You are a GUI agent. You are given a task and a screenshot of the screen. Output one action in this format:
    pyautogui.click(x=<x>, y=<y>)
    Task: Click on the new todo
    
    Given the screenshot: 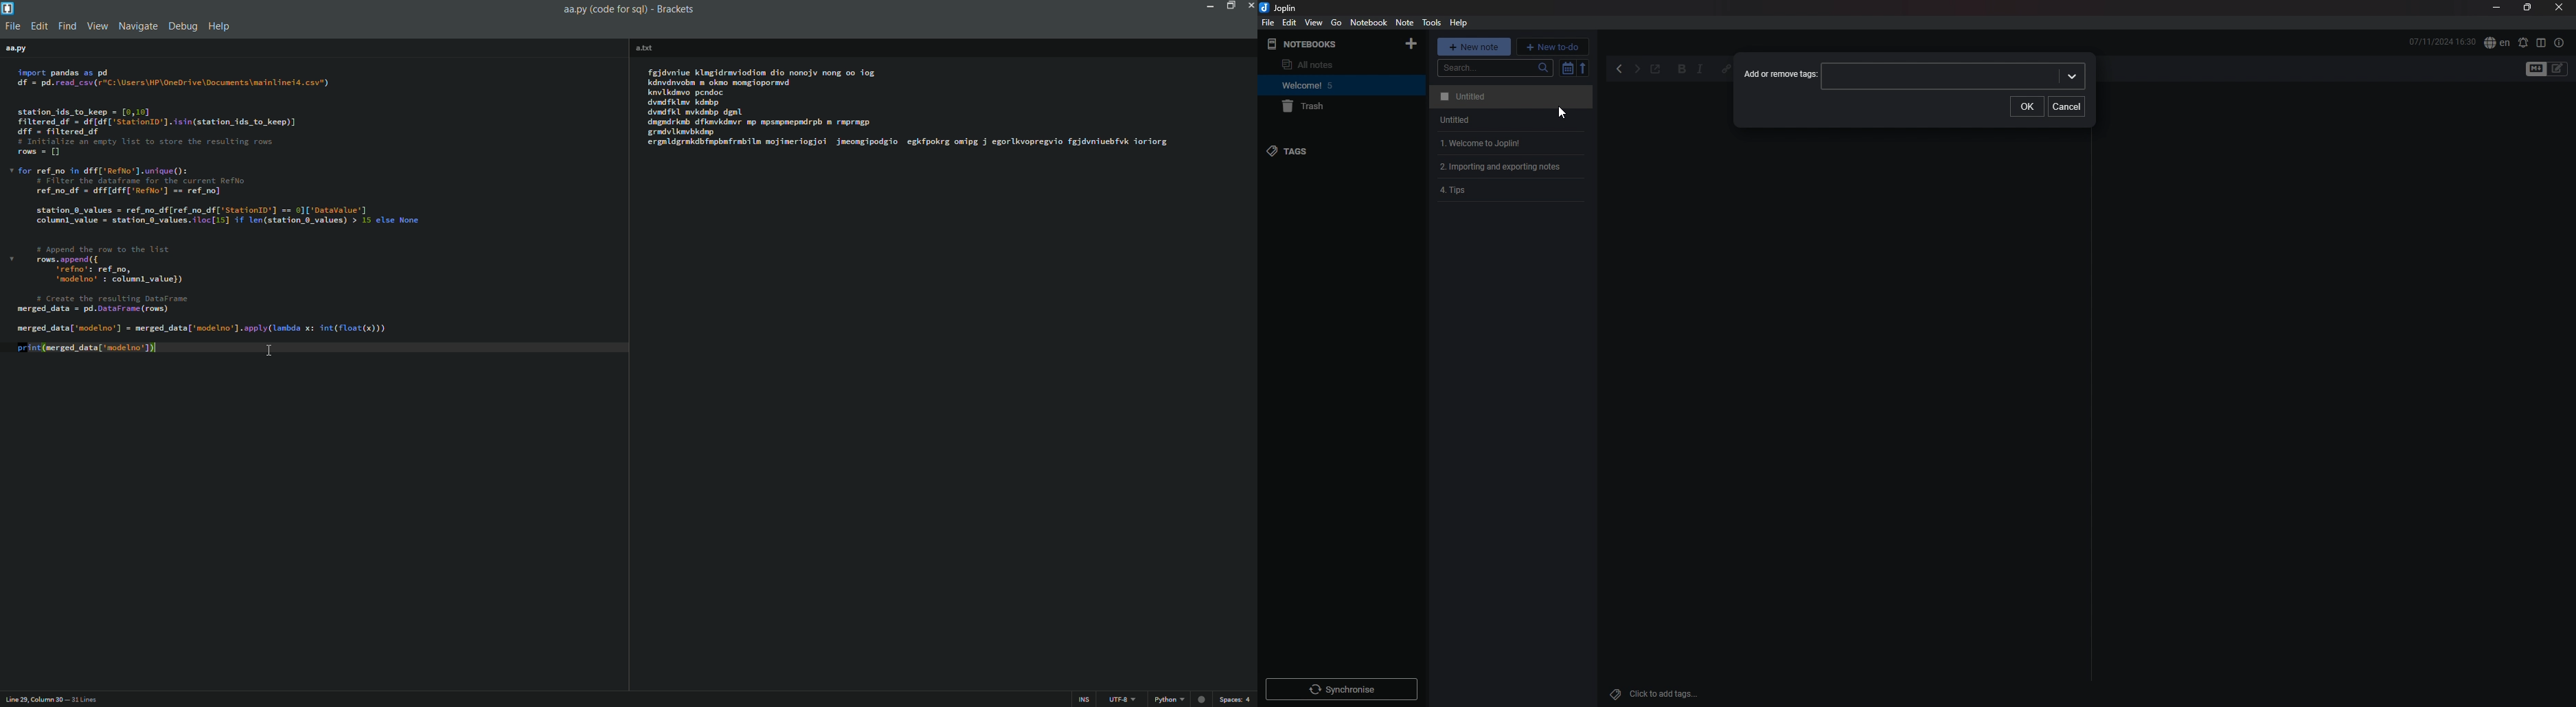 What is the action you would take?
    pyautogui.click(x=1553, y=46)
    